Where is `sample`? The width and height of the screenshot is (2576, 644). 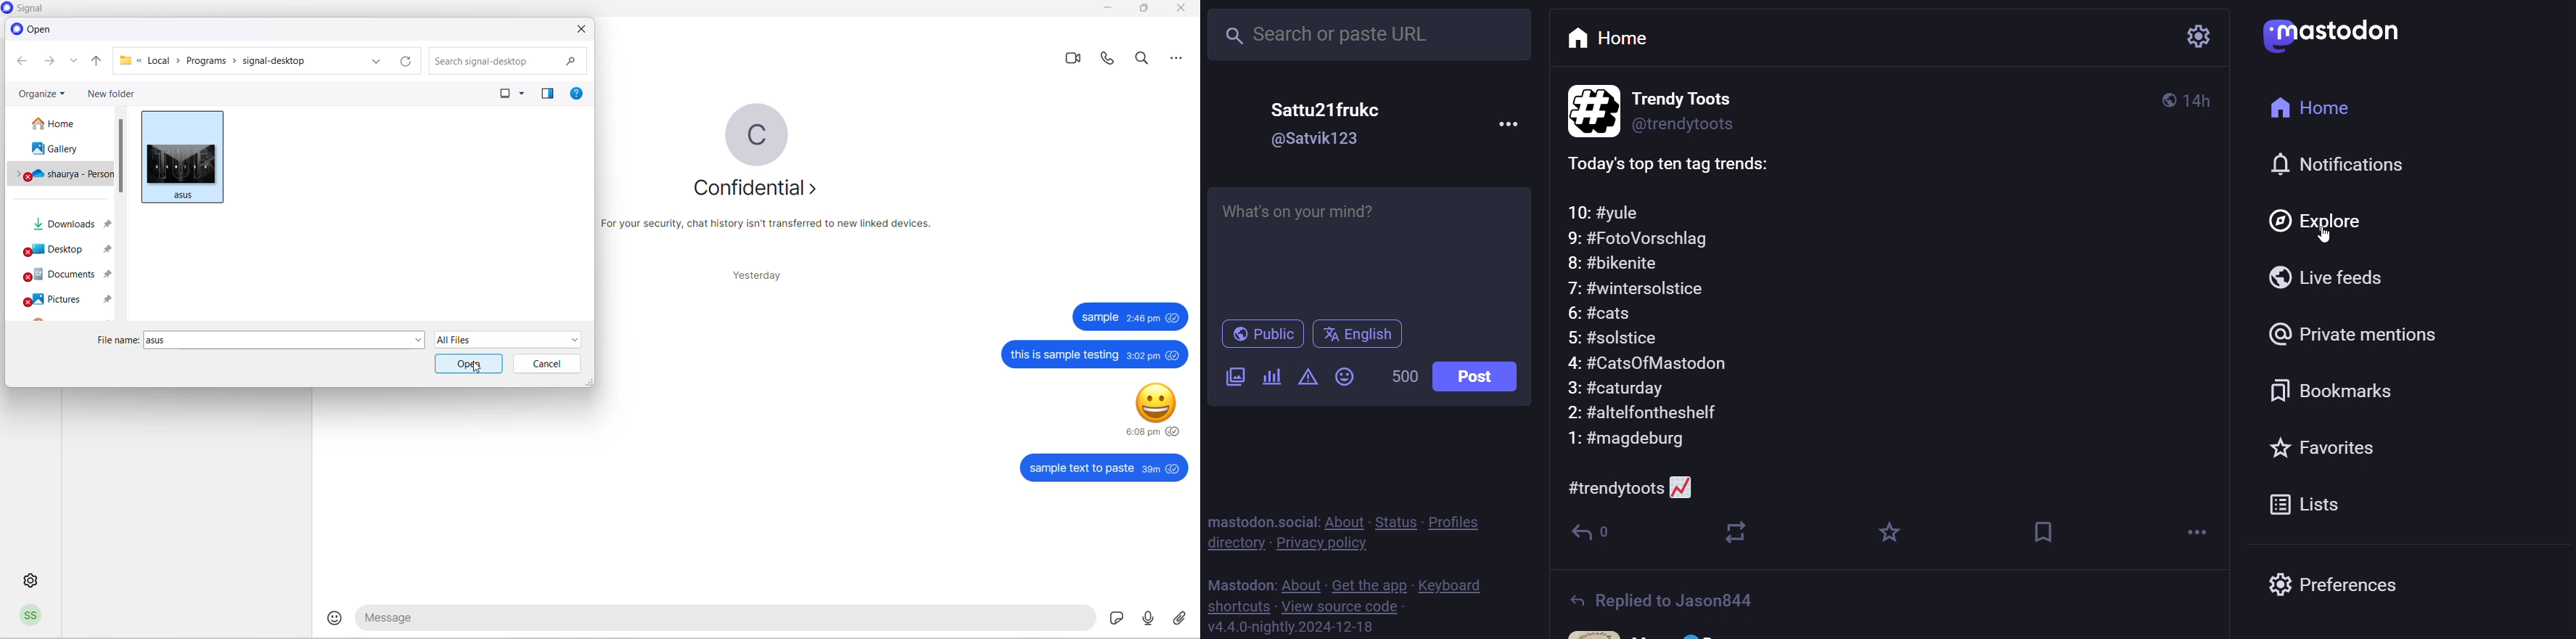 sample is located at coordinates (1101, 317).